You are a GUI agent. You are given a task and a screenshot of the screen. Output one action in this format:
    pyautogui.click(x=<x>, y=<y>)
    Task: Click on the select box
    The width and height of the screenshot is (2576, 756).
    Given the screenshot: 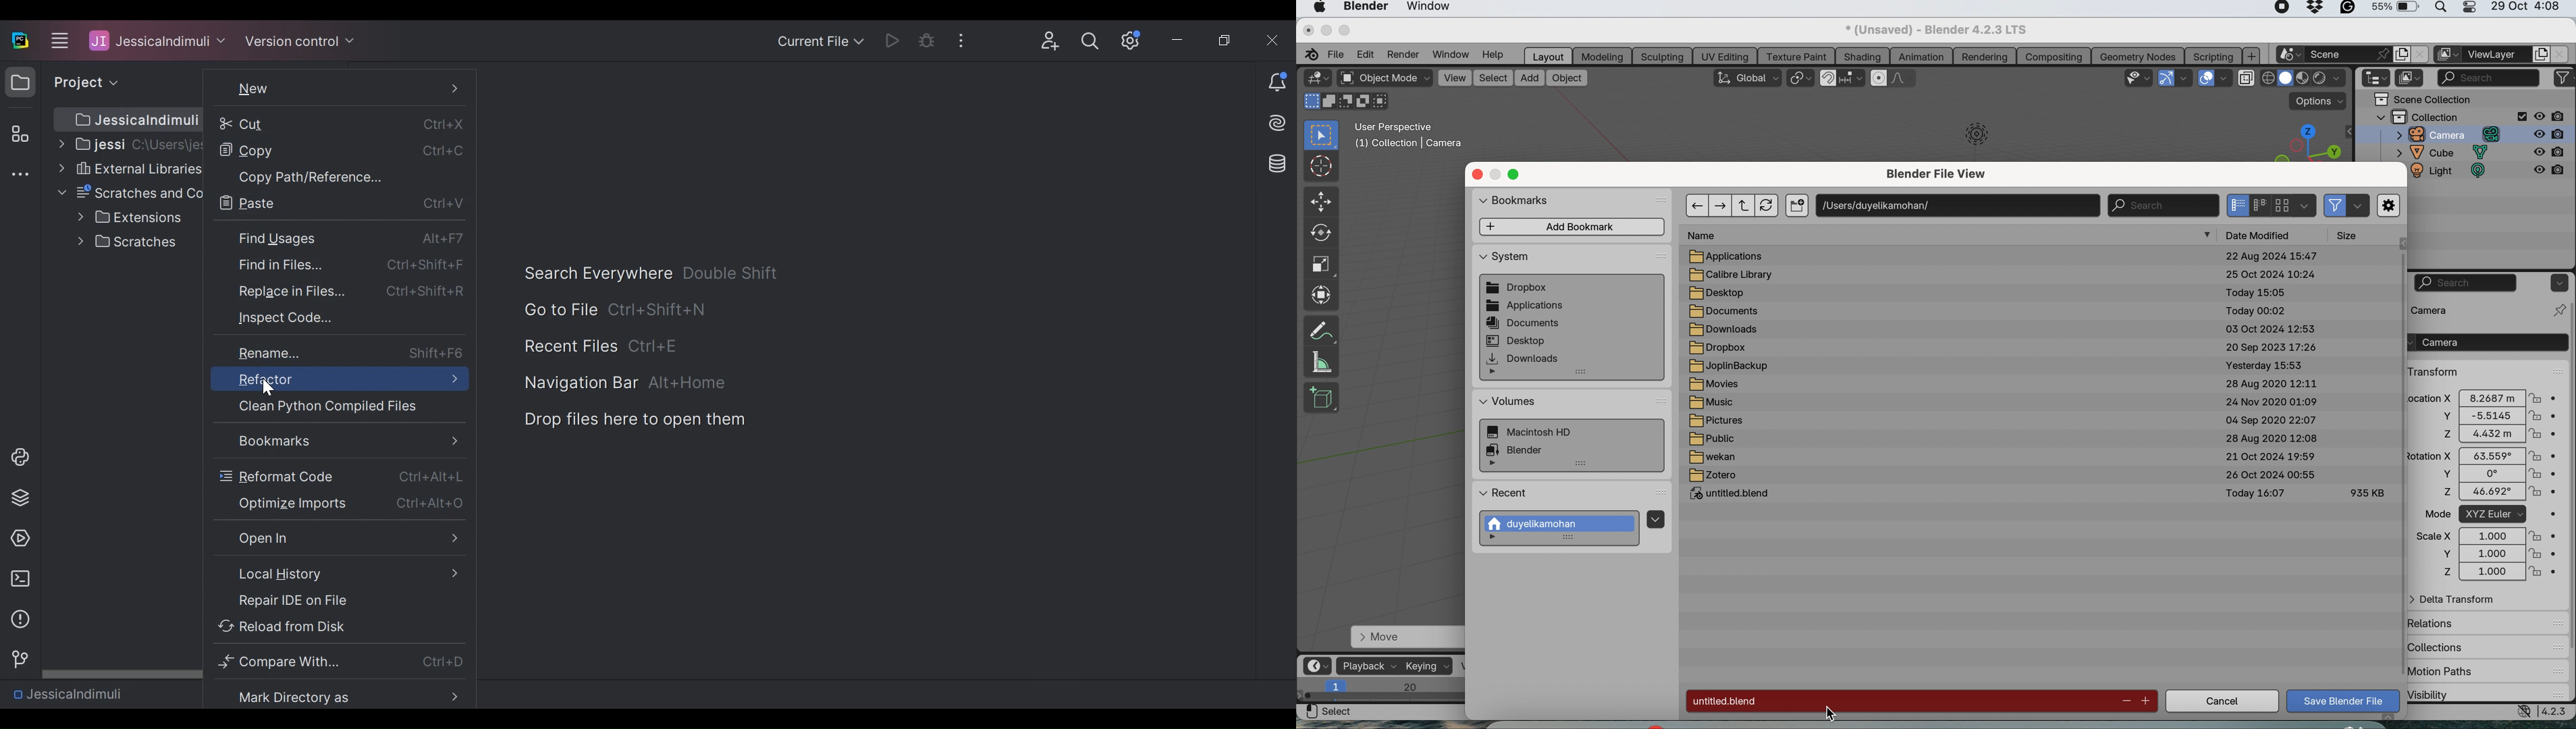 What is the action you would take?
    pyautogui.click(x=1321, y=136)
    